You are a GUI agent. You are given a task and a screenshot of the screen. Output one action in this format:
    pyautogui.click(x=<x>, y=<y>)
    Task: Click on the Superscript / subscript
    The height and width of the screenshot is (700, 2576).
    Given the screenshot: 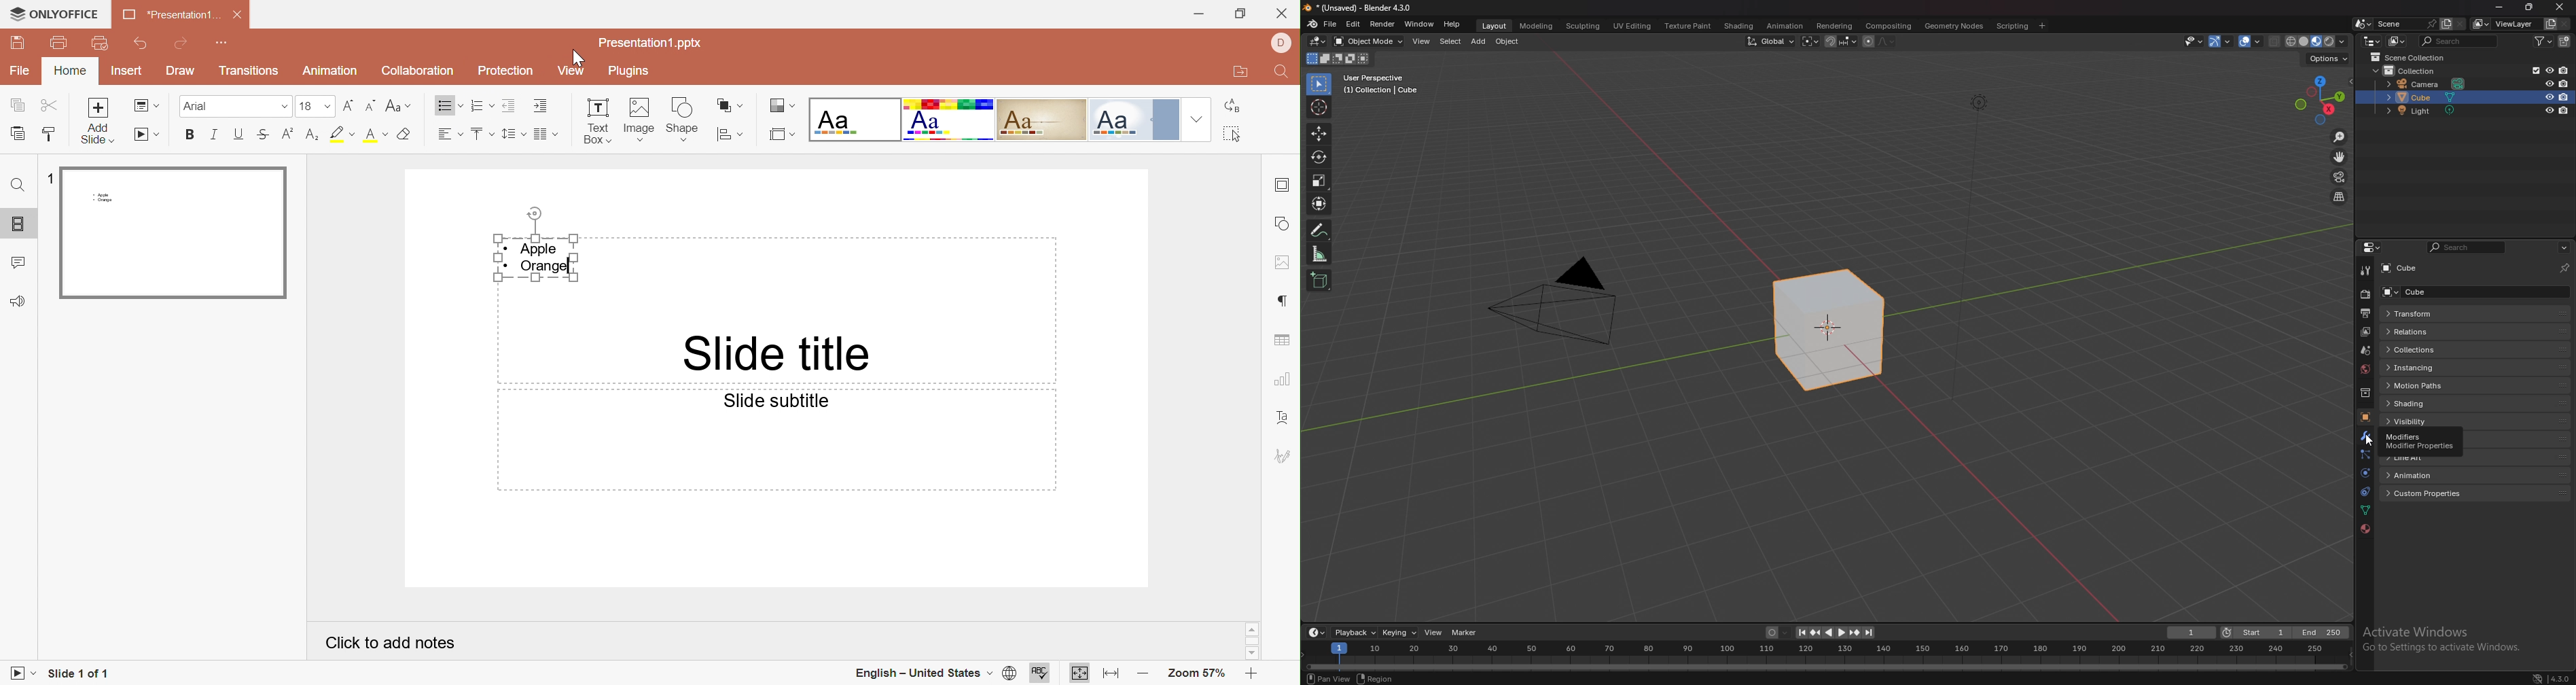 What is the action you would take?
    pyautogui.click(x=378, y=135)
    